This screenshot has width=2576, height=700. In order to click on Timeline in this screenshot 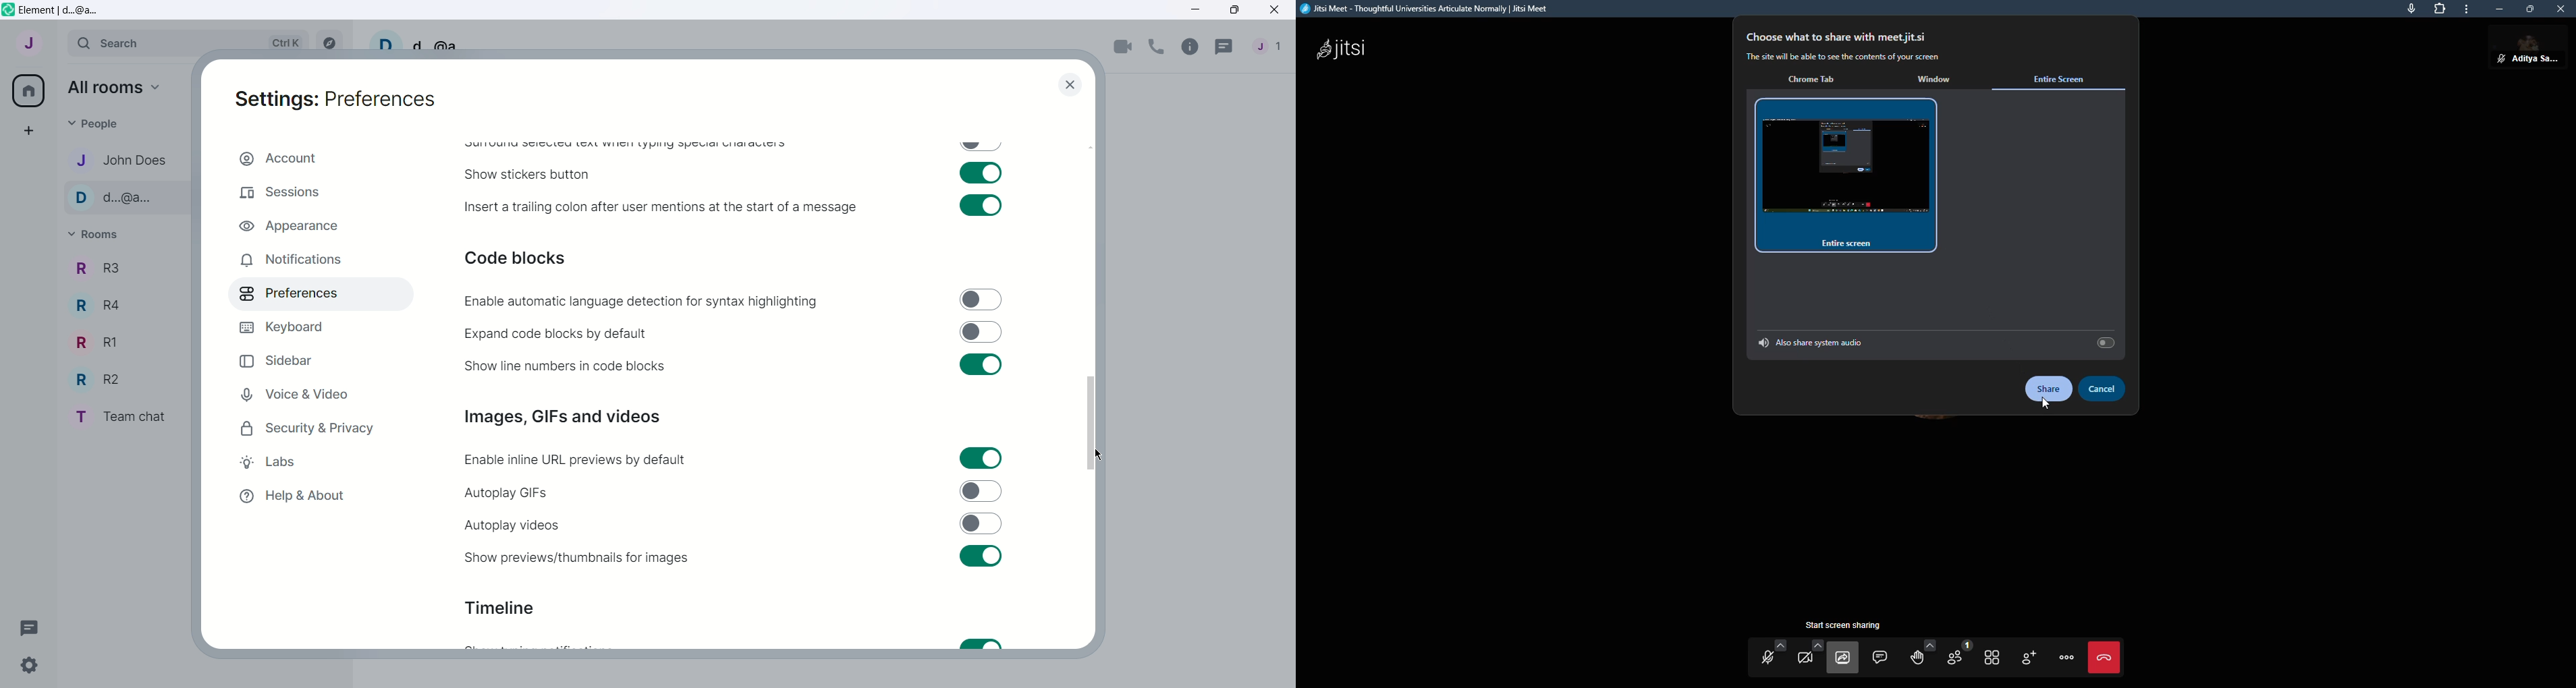, I will do `click(501, 608)`.